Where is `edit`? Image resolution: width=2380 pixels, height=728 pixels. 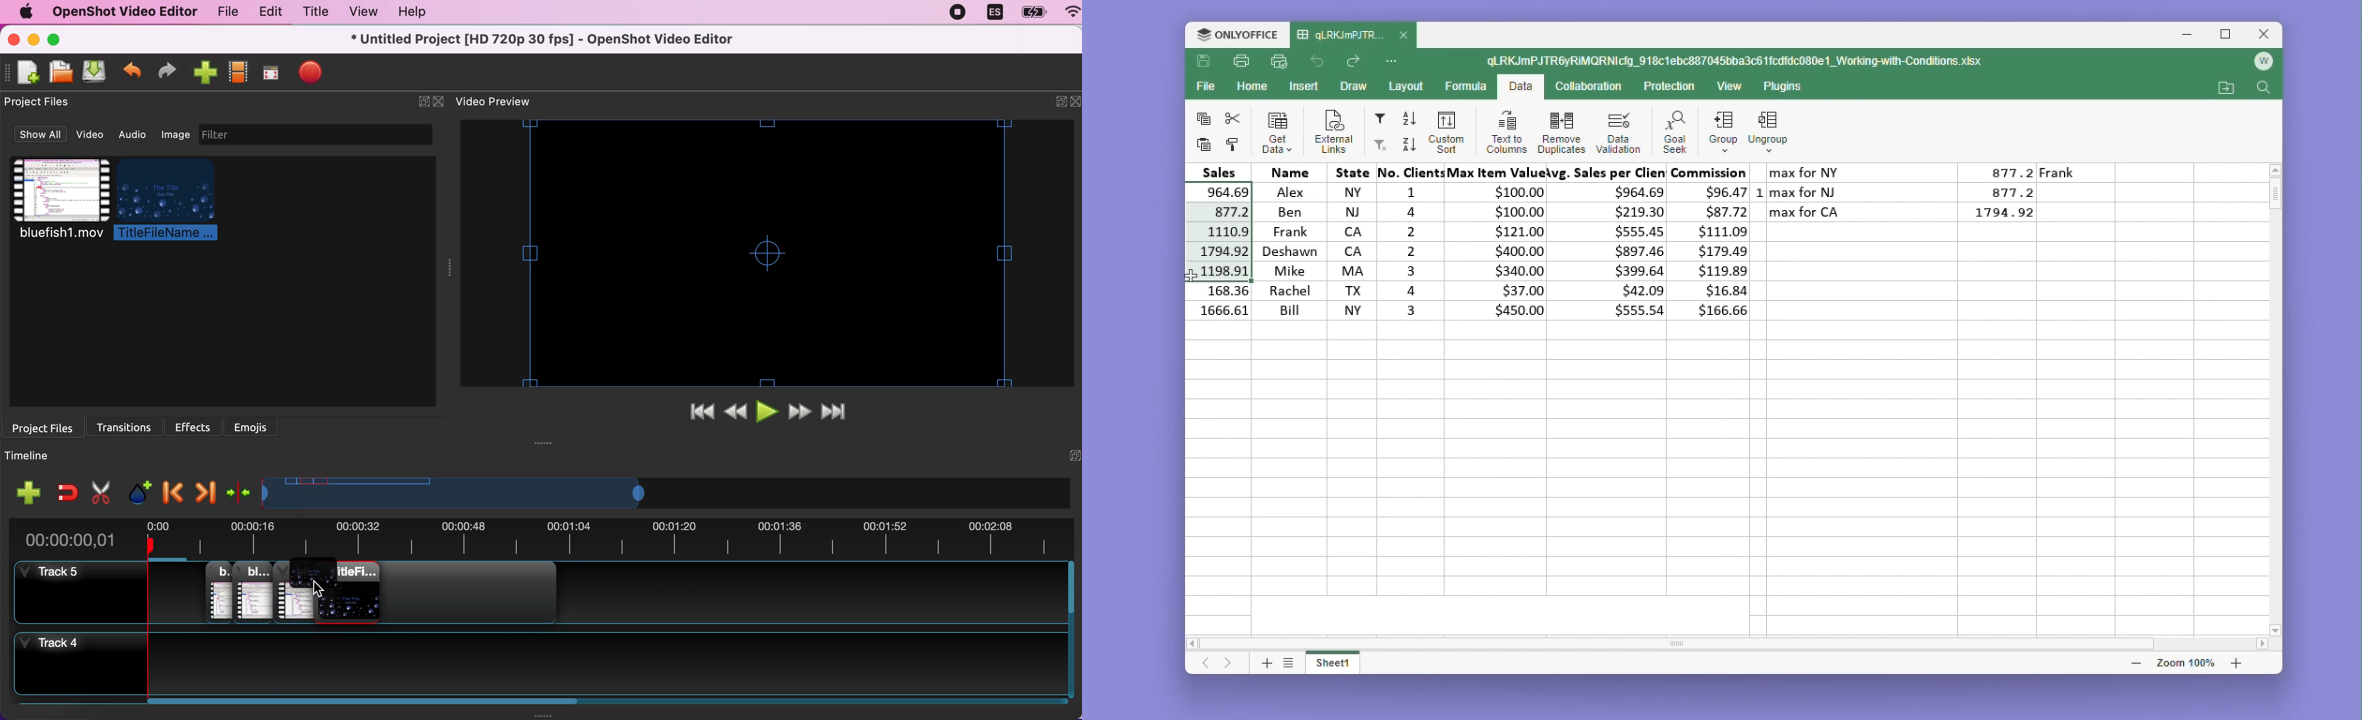
edit is located at coordinates (268, 12).